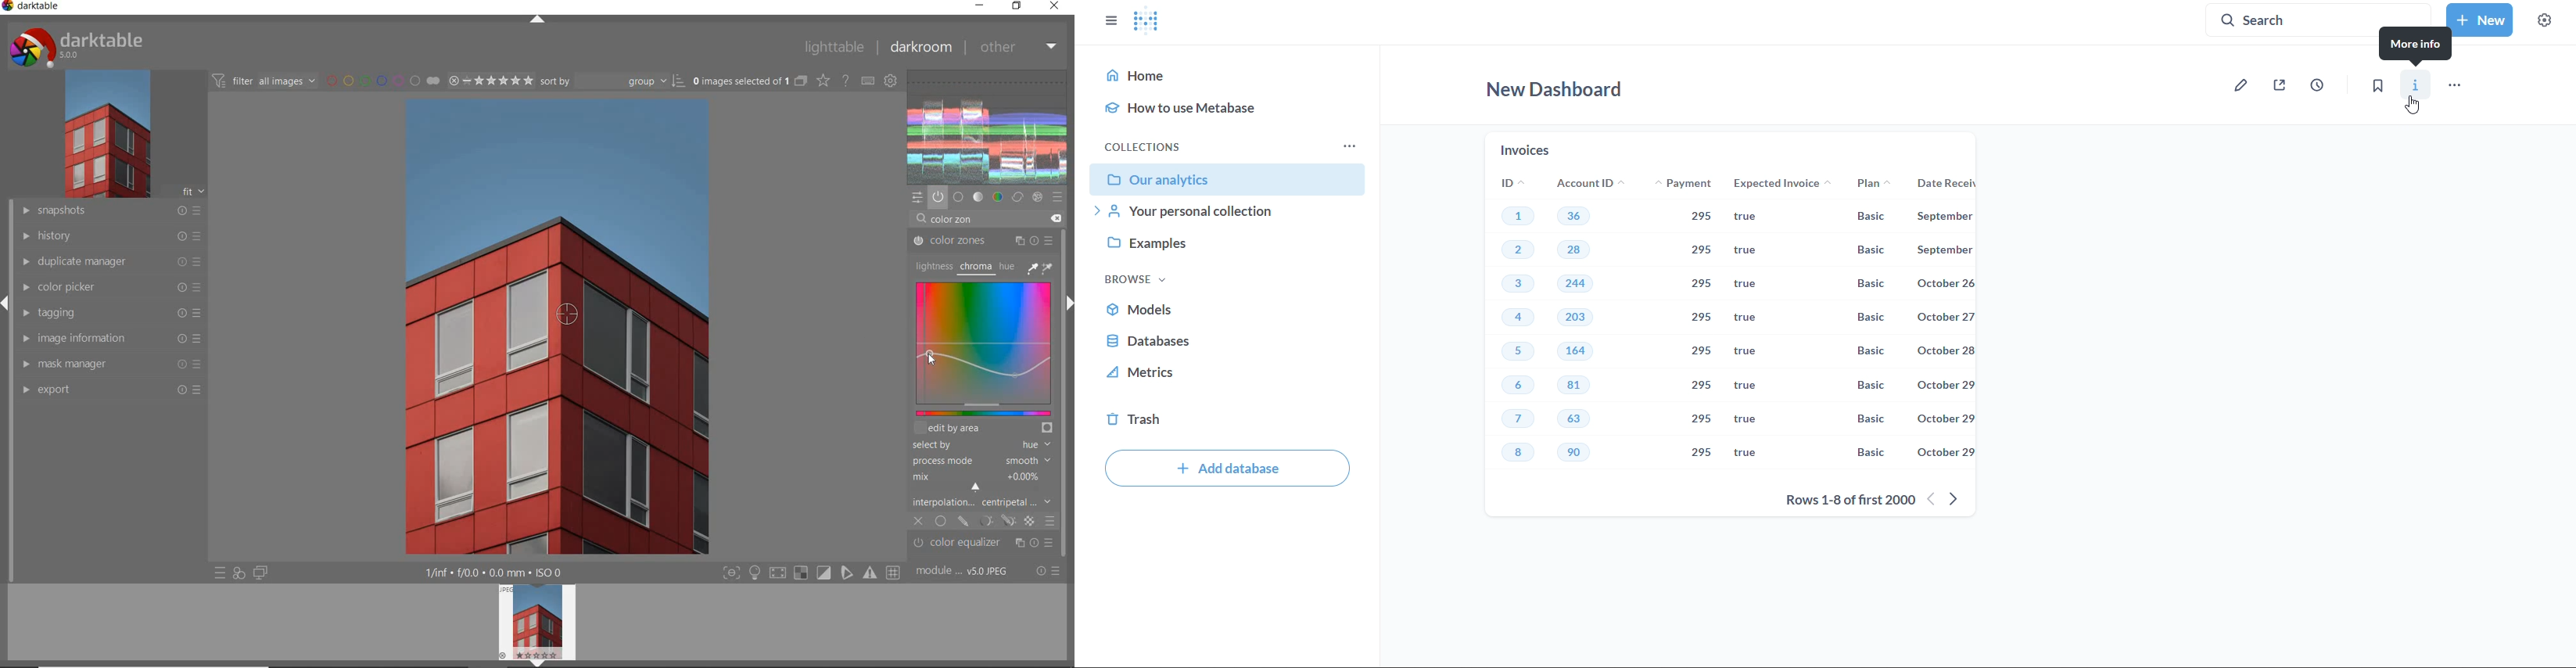 The image size is (2576, 672). What do you see at coordinates (1147, 145) in the screenshot?
I see `collection` at bounding box center [1147, 145].